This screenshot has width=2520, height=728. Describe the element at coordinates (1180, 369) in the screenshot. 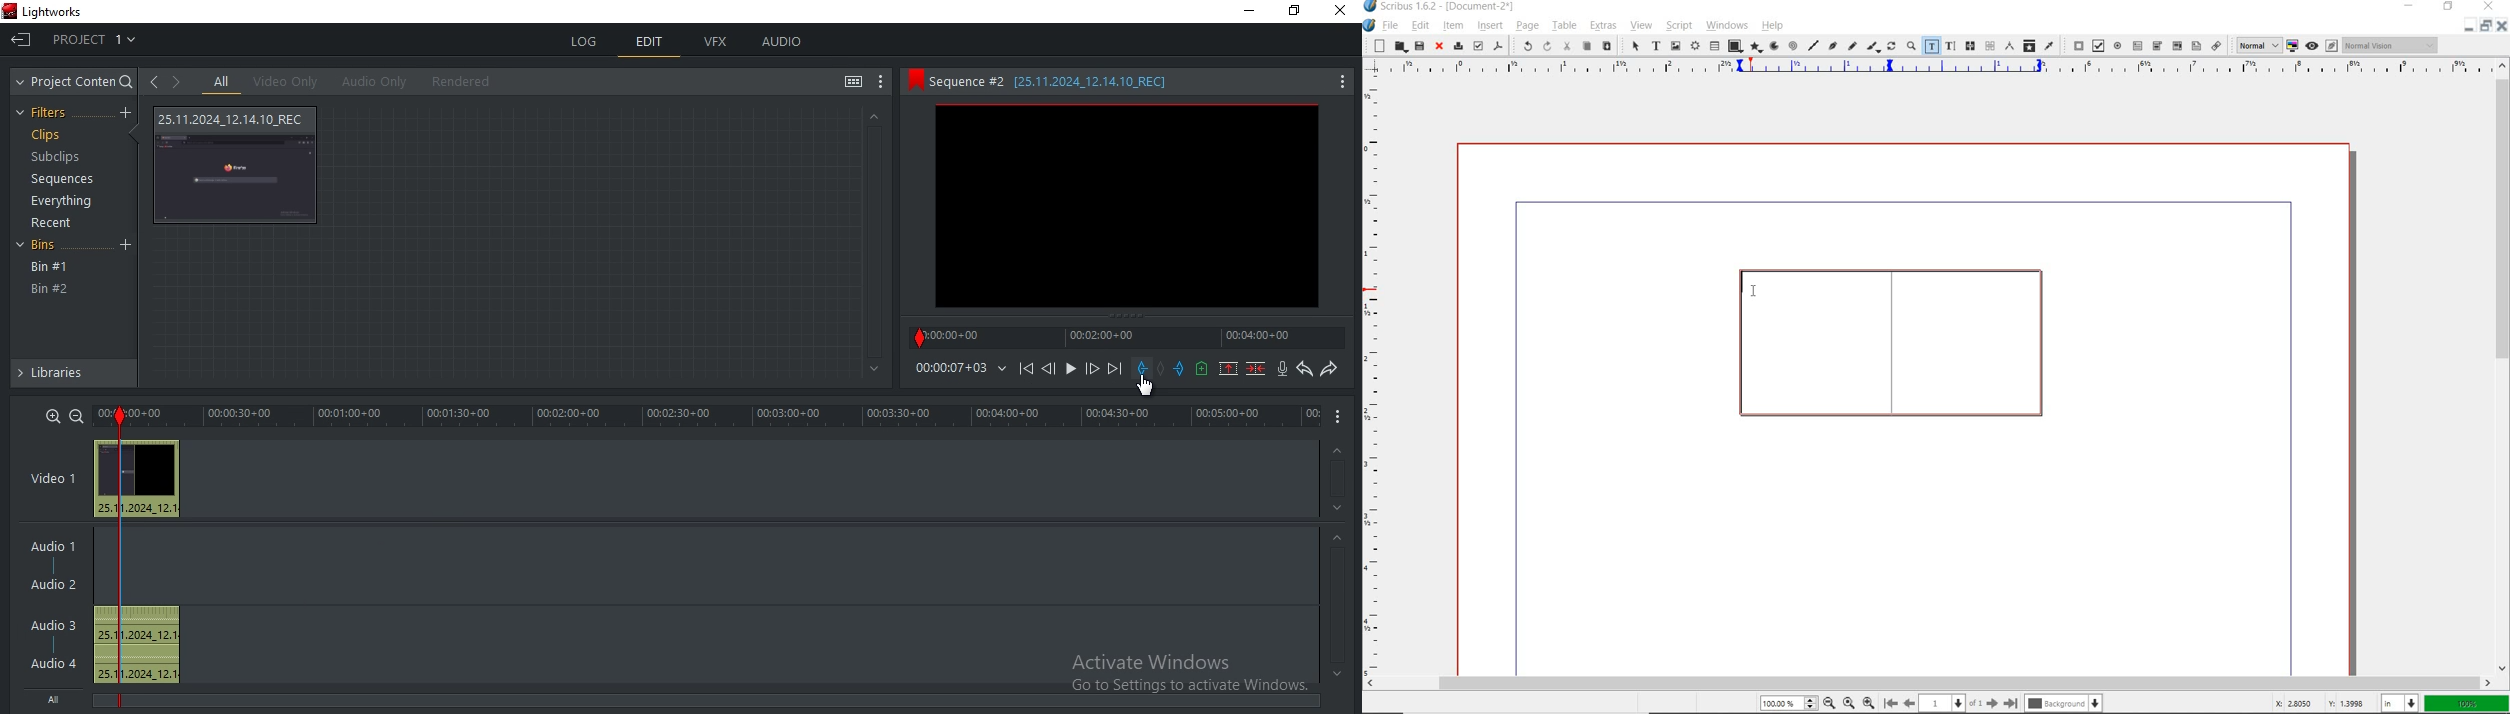

I see `add an out mark` at that location.